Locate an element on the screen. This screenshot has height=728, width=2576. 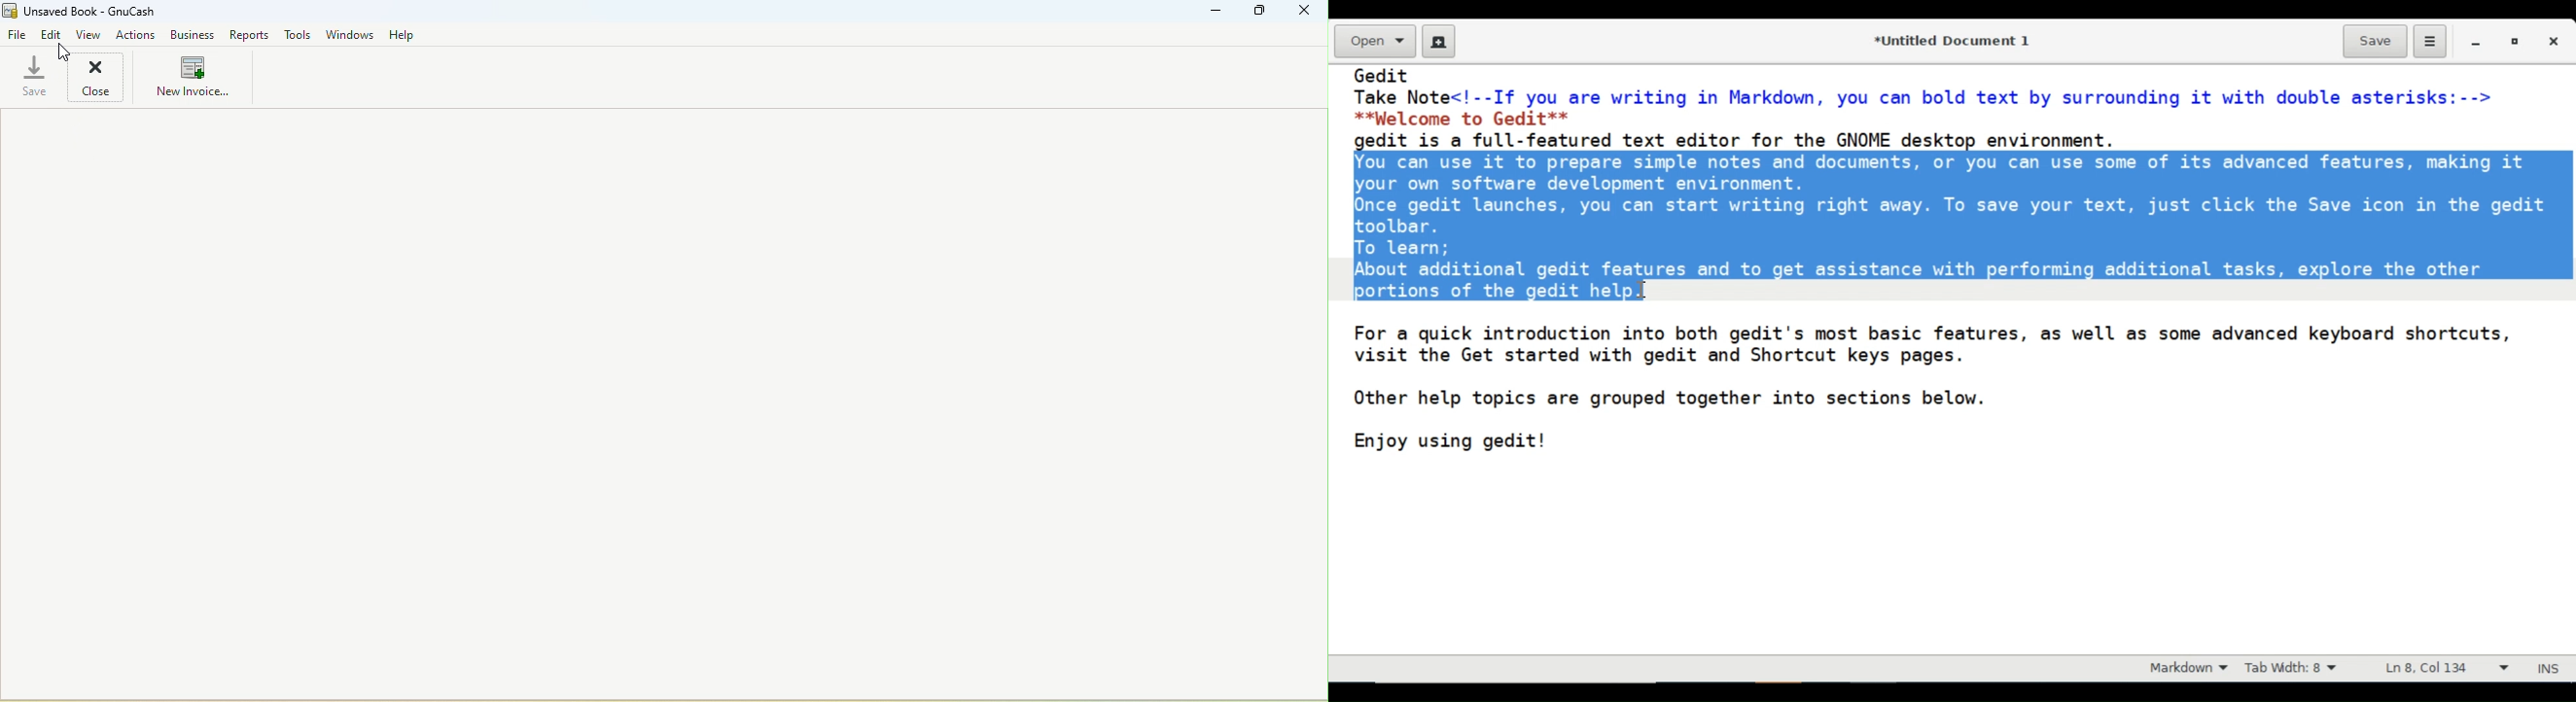
Close is located at coordinates (1303, 14).